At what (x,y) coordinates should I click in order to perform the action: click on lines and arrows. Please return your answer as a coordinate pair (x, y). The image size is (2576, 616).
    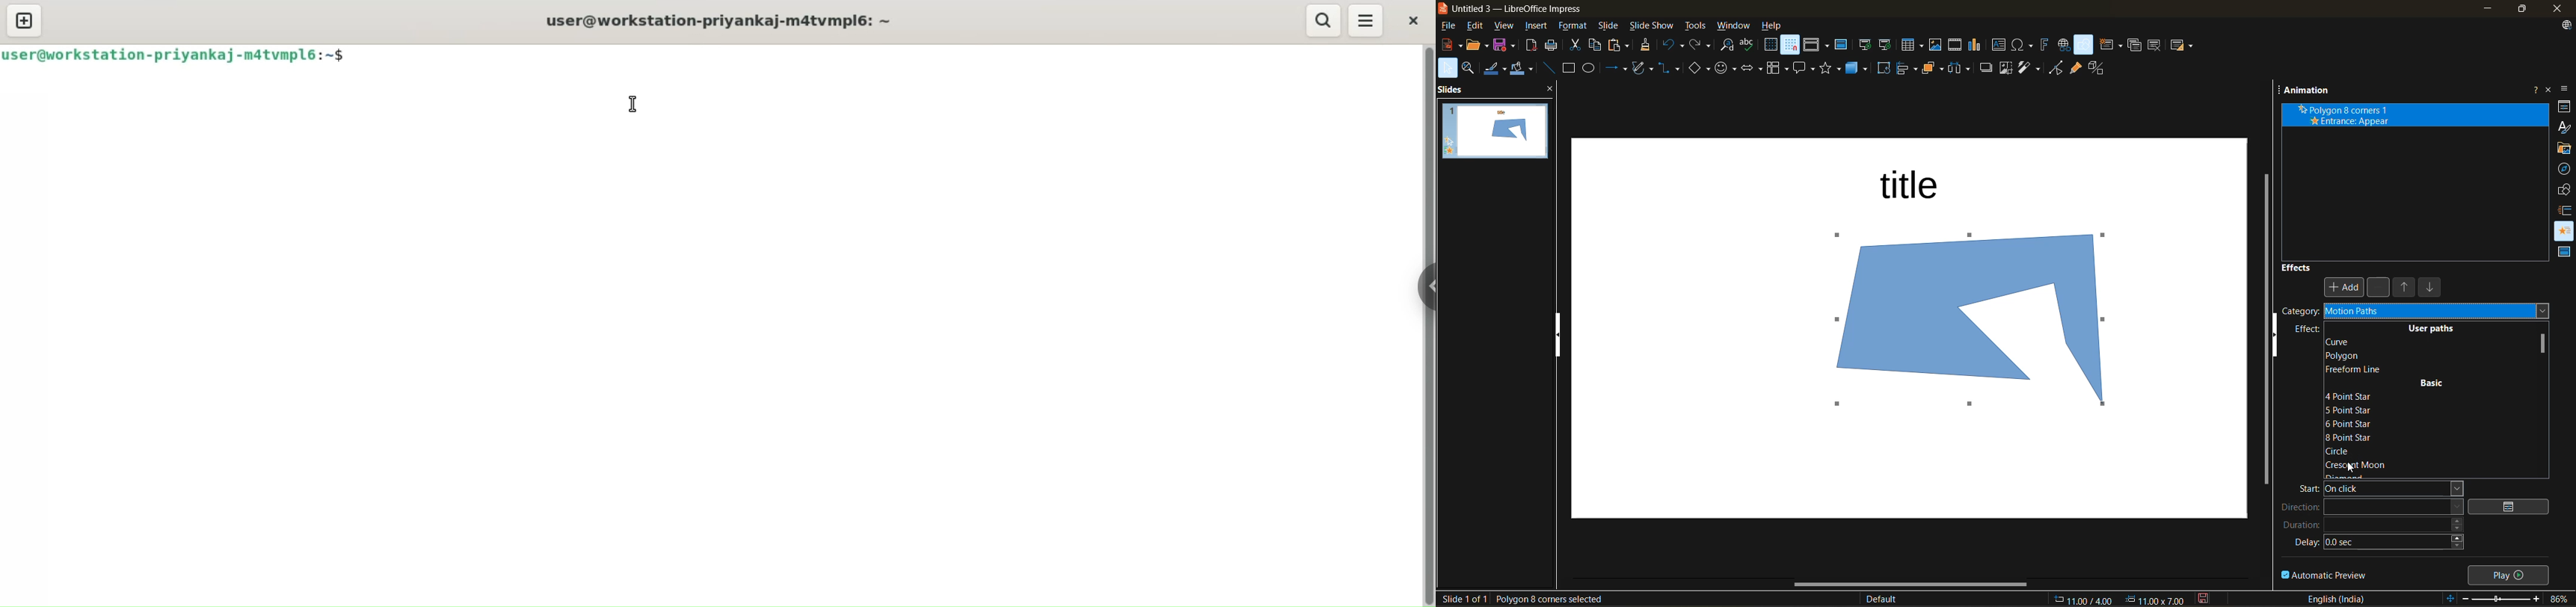
    Looking at the image, I should click on (1614, 68).